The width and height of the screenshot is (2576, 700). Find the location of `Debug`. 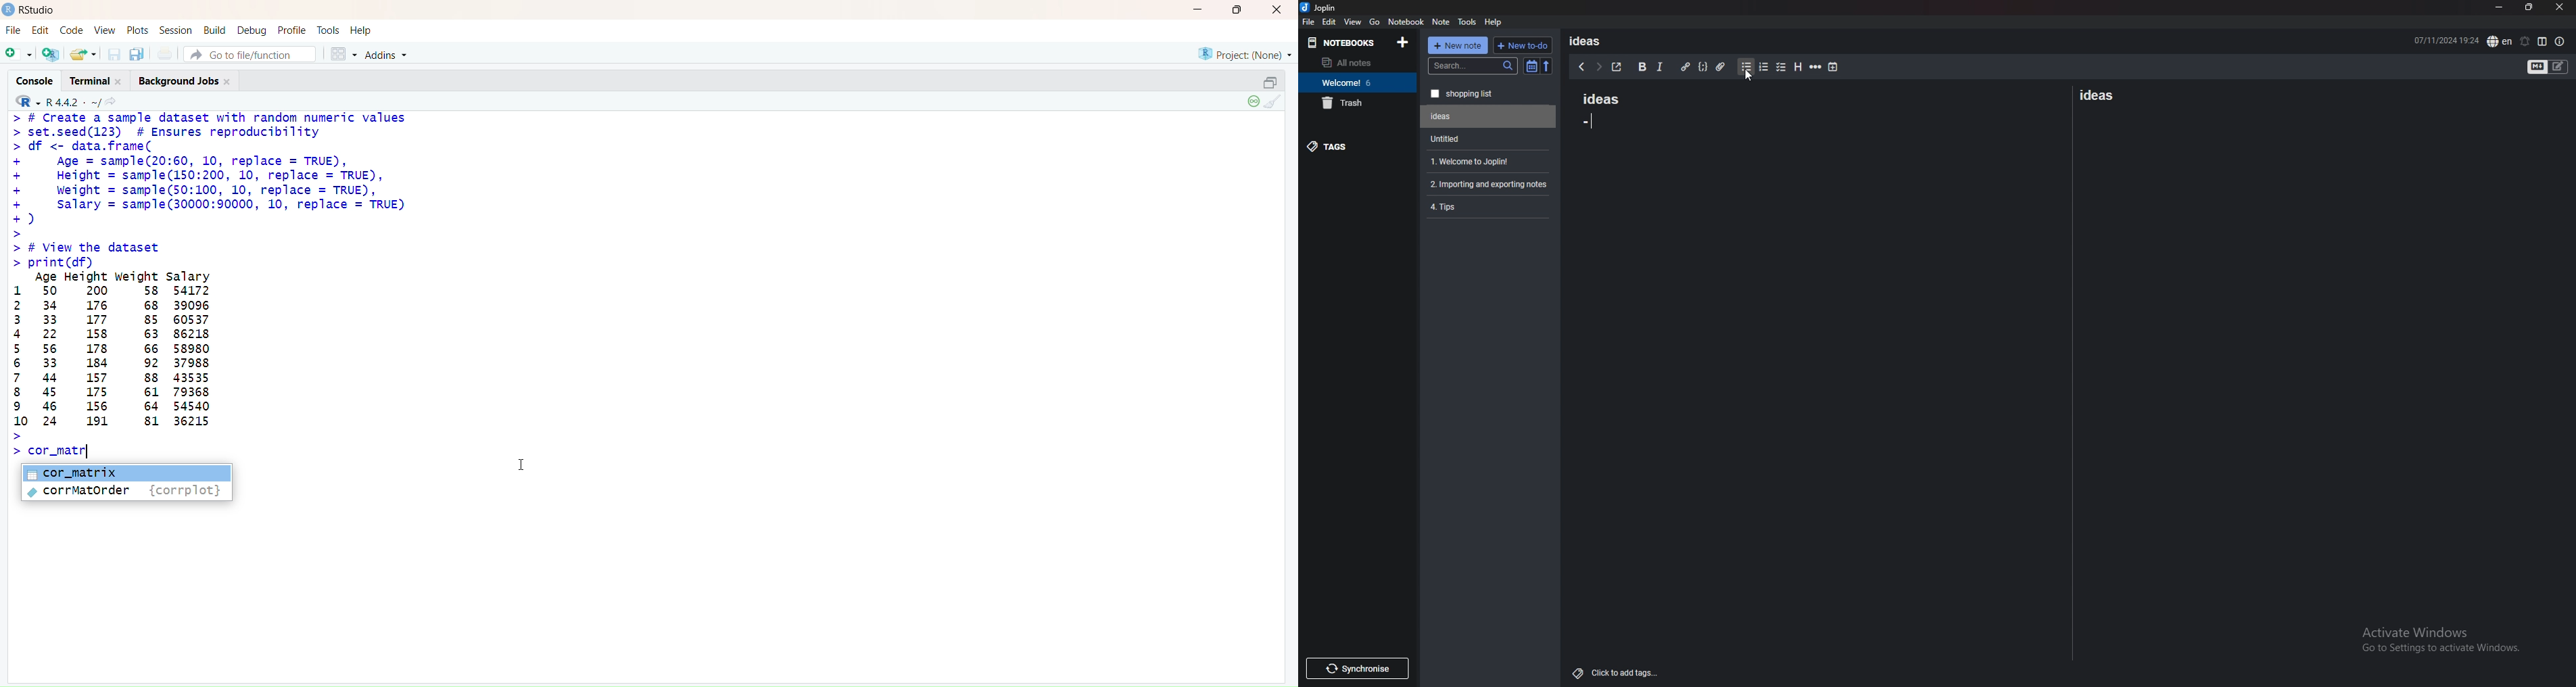

Debug is located at coordinates (252, 30).